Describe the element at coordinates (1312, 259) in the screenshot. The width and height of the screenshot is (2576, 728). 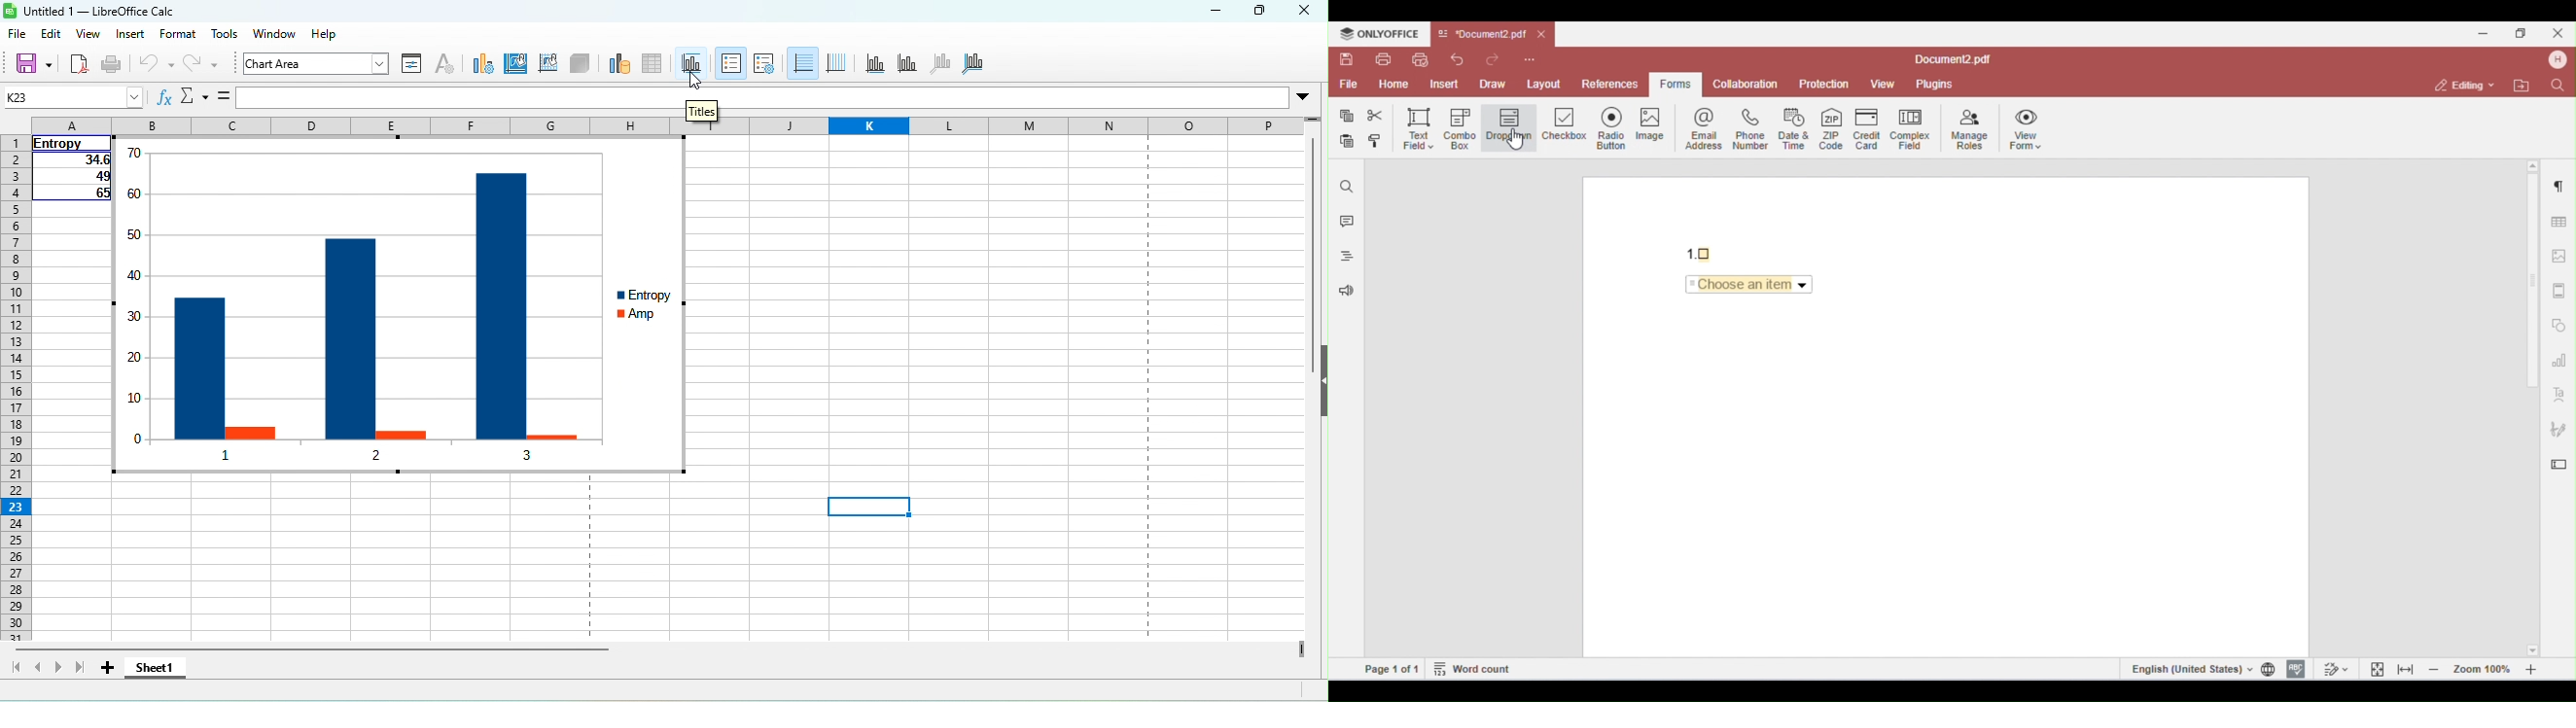
I see `vertical scroll bar` at that location.